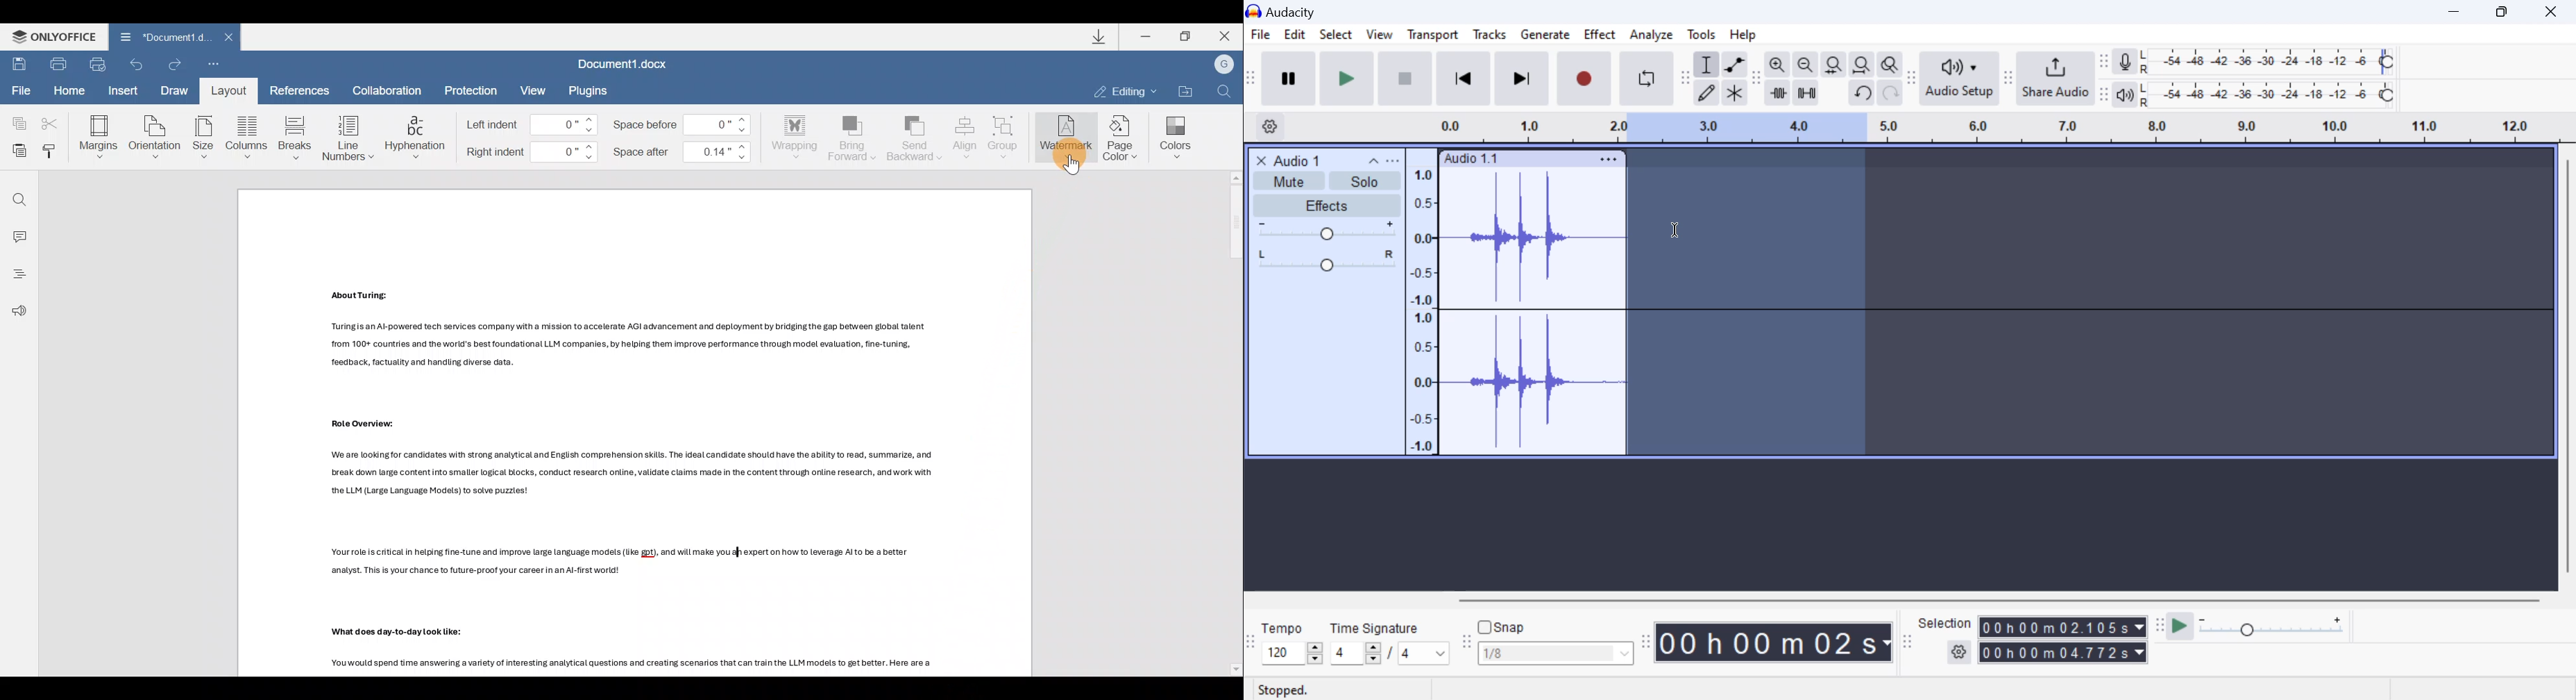 Image resolution: width=2576 pixels, height=700 pixels. Describe the element at coordinates (1708, 67) in the screenshot. I see `selection tool` at that location.